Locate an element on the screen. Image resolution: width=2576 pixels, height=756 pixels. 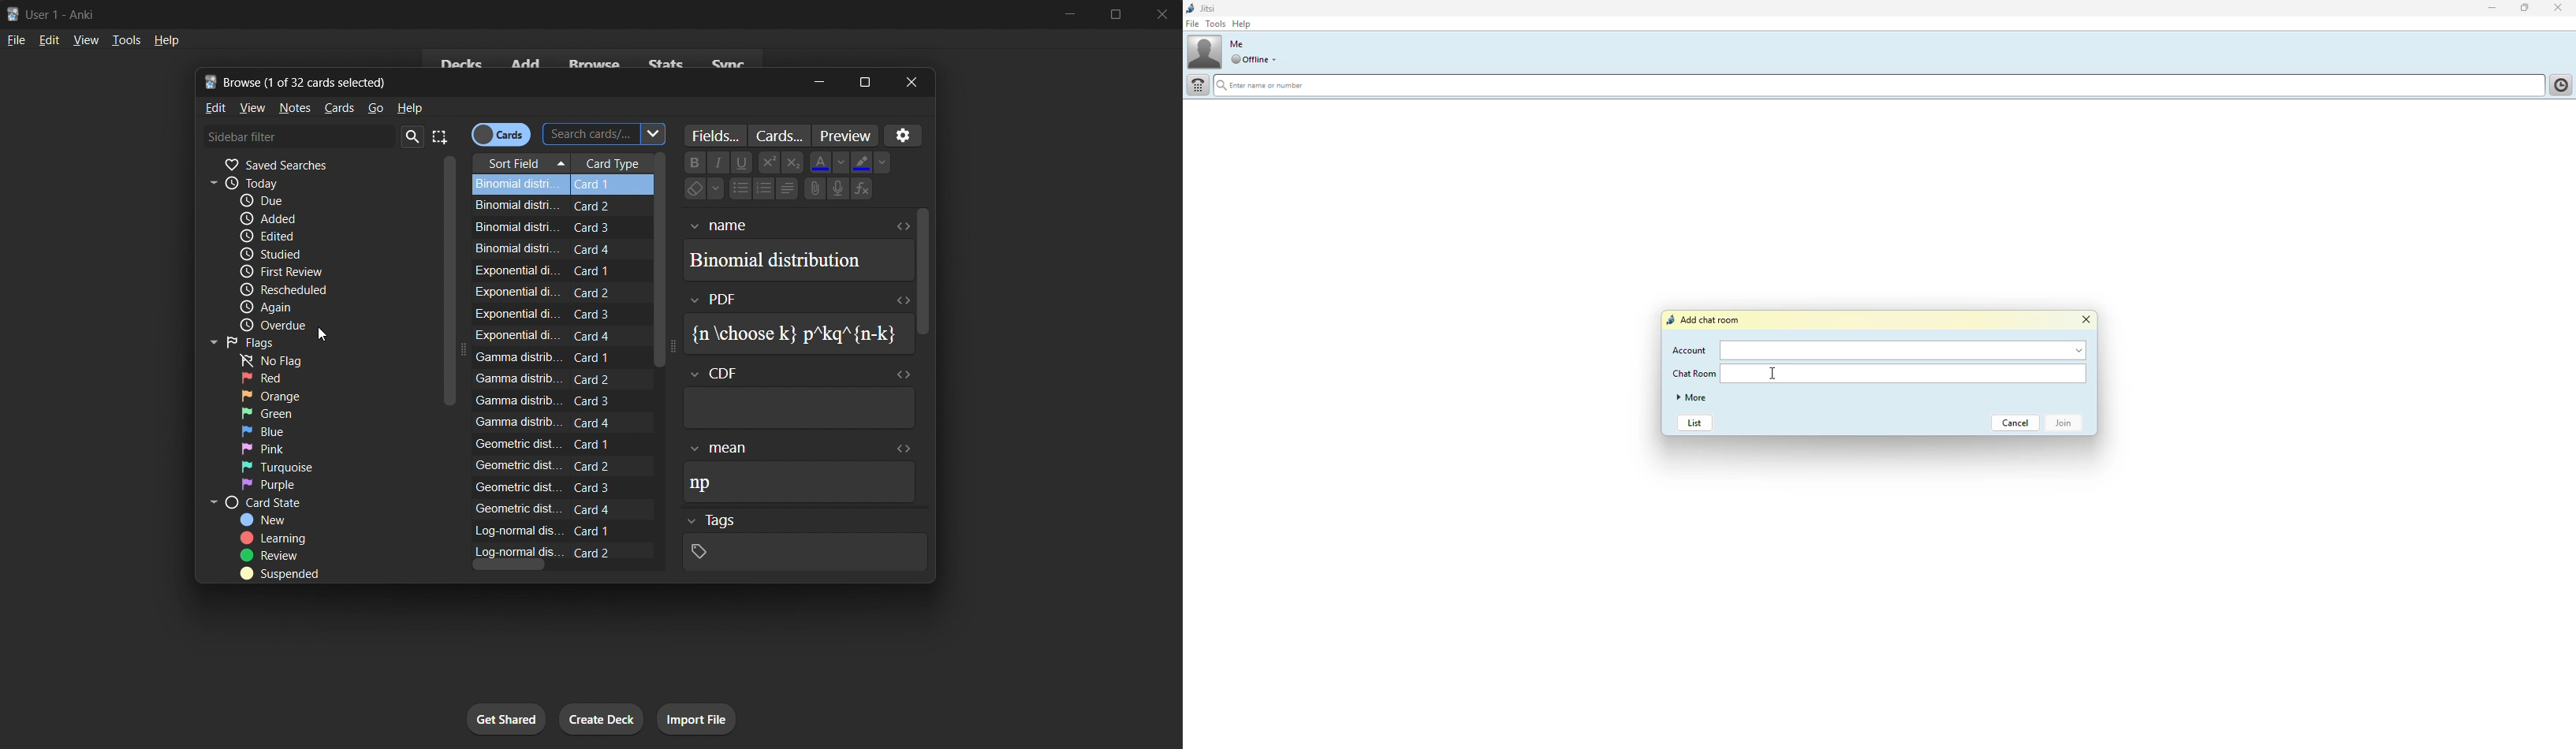
 is located at coordinates (814, 188).